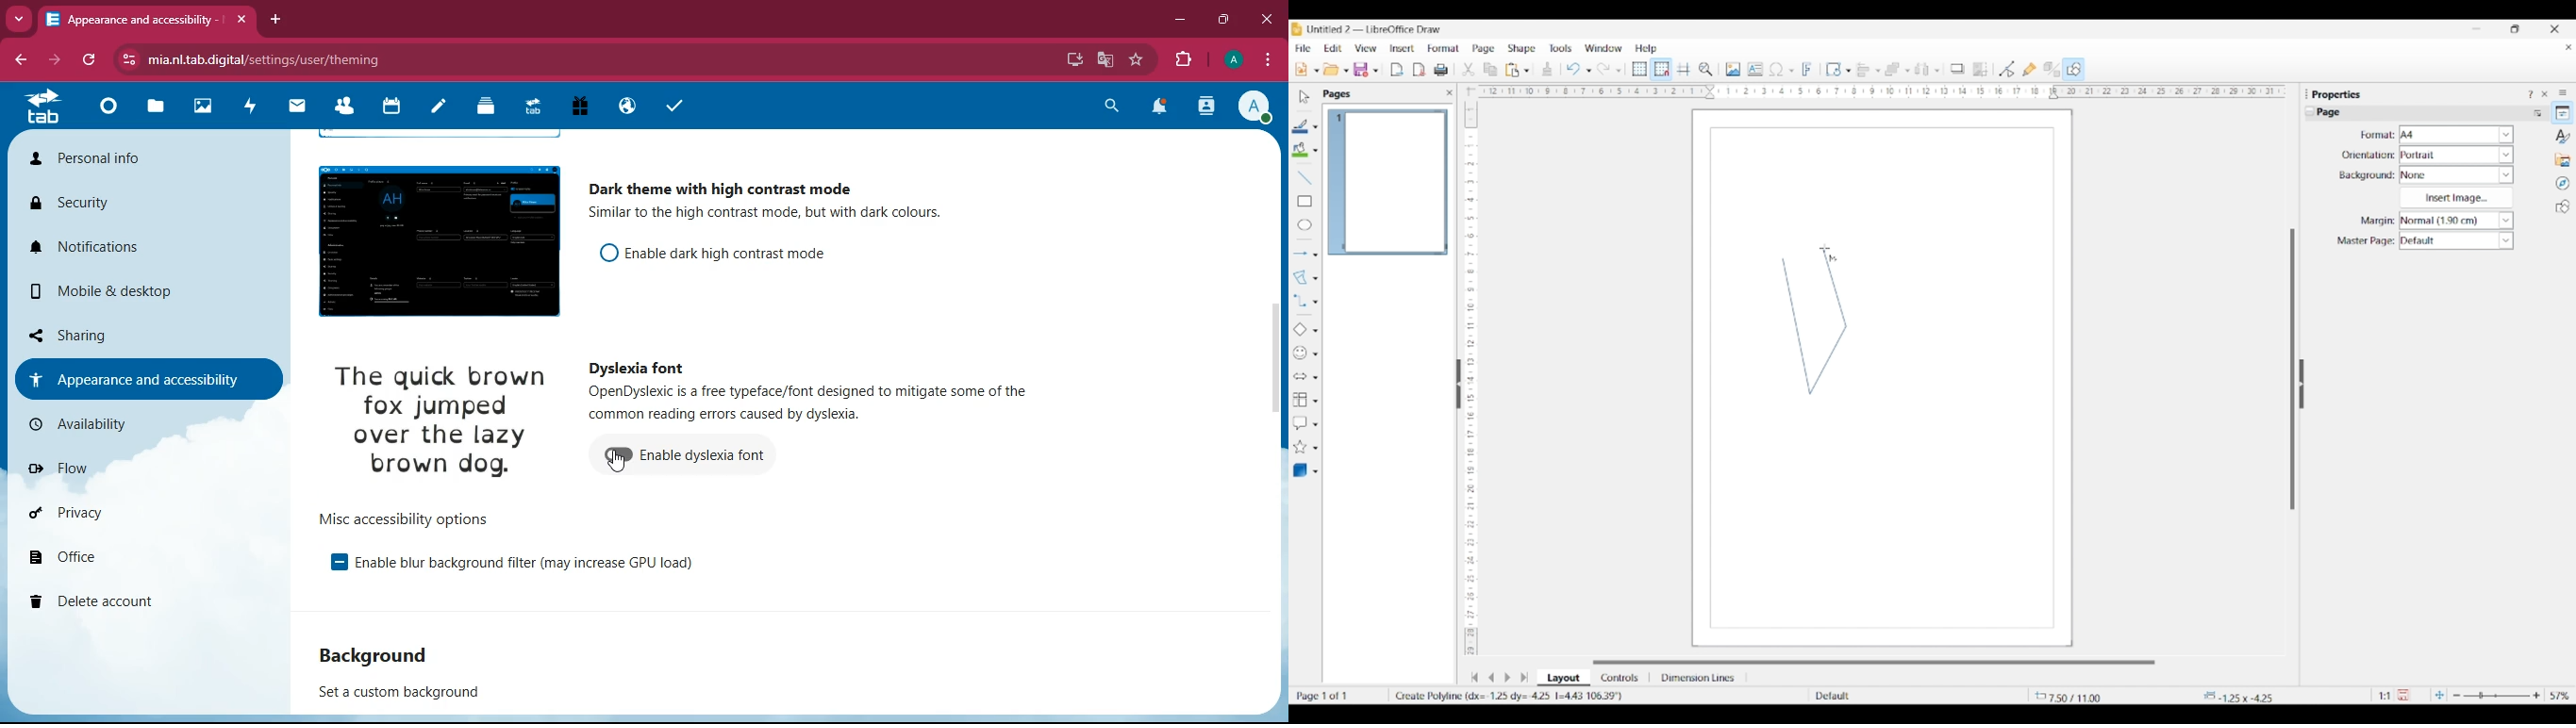 Image resolution: width=2576 pixels, height=728 pixels. What do you see at coordinates (1525, 677) in the screenshot?
I see `Jump to the last slide` at bounding box center [1525, 677].